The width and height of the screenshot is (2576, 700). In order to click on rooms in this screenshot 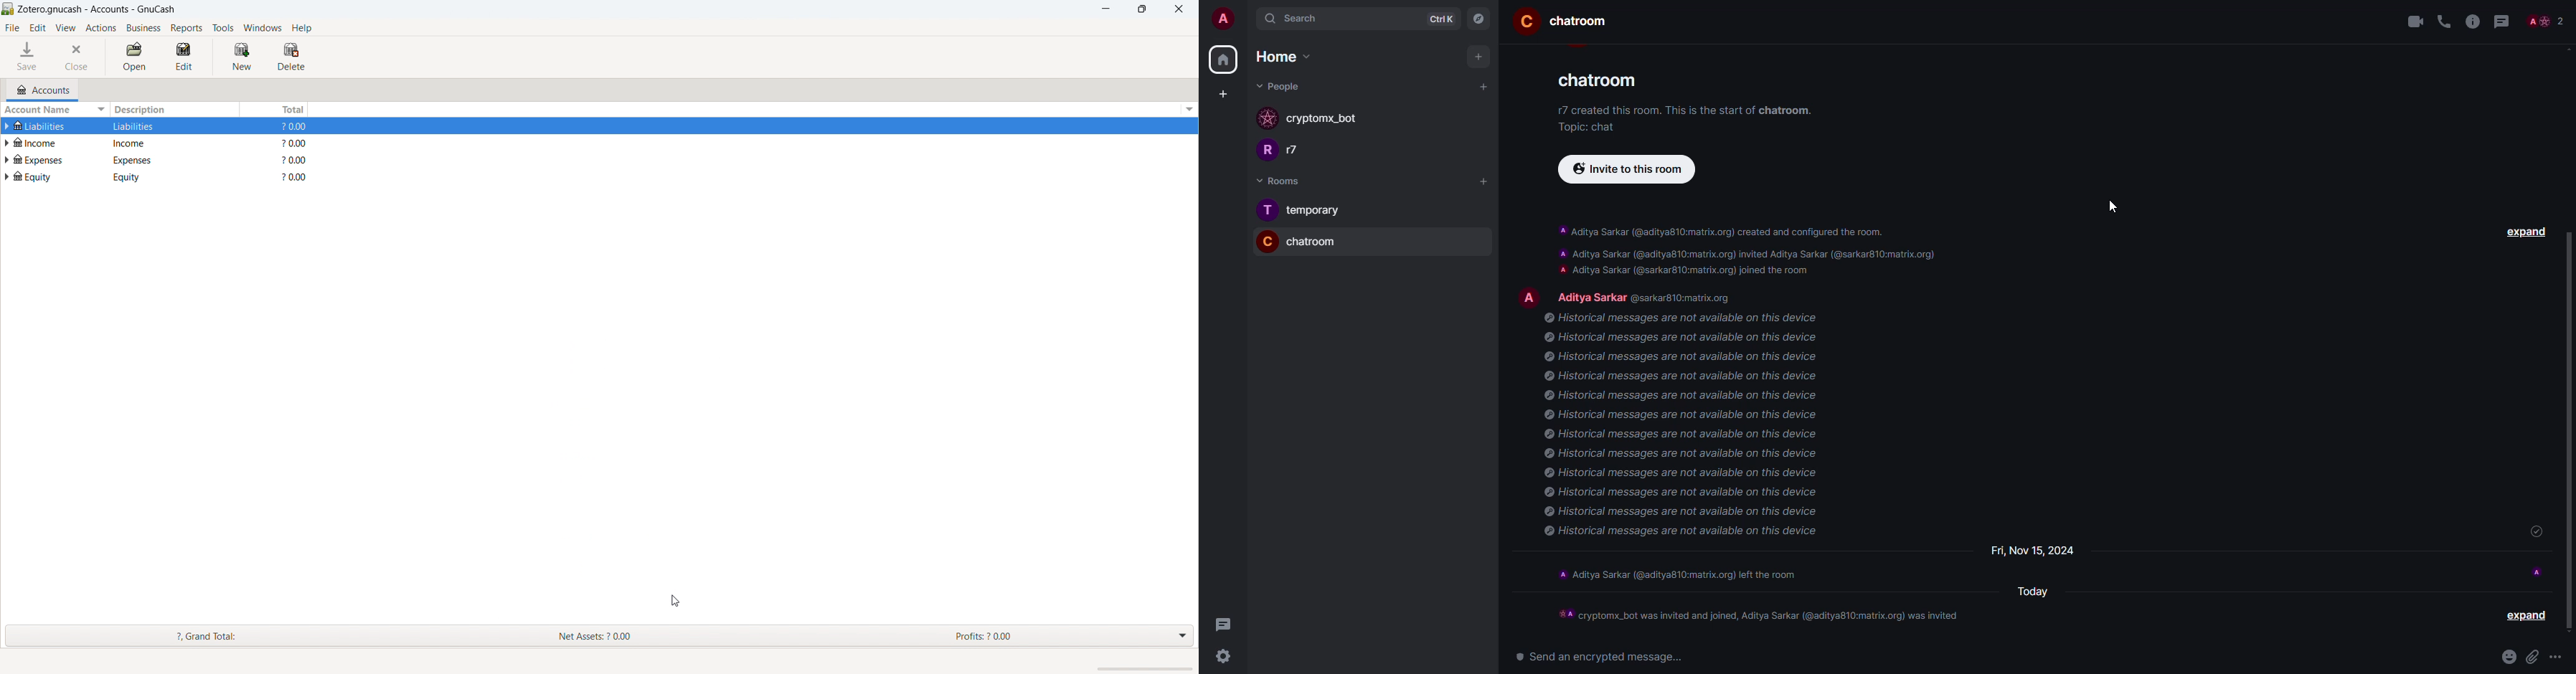, I will do `click(1274, 181)`.